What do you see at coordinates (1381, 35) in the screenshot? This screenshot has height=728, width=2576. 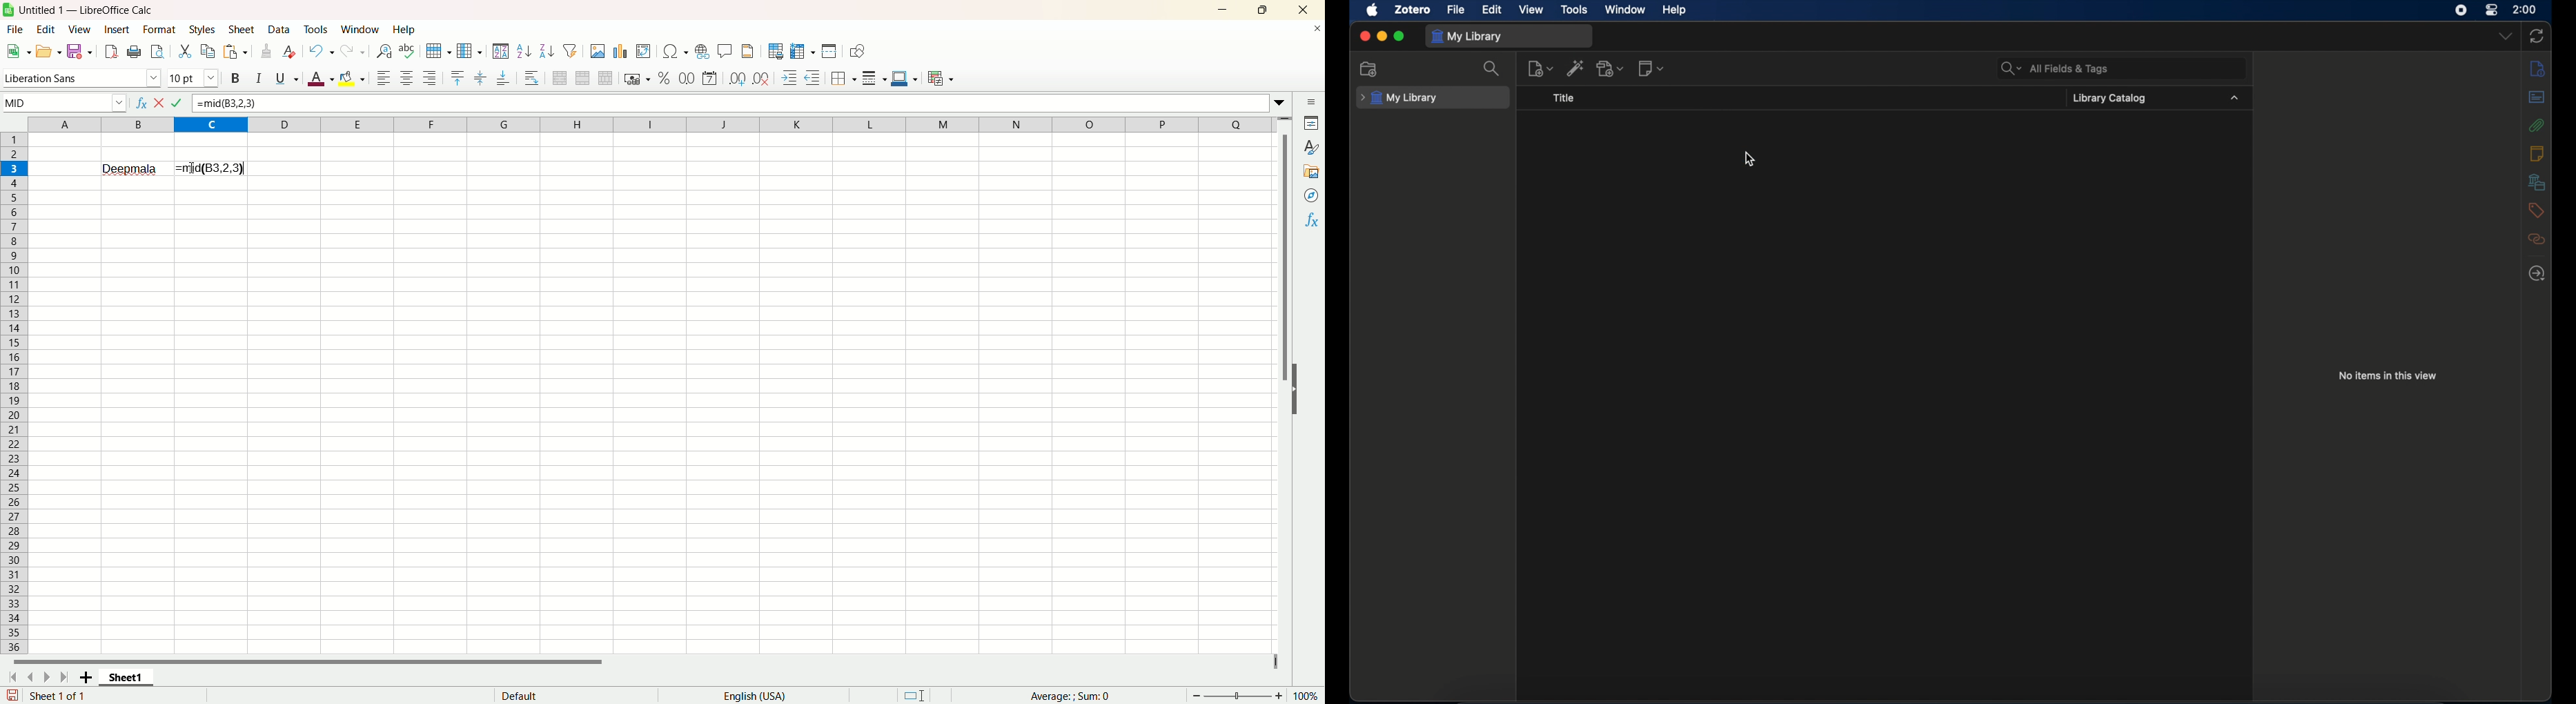 I see `minimize` at bounding box center [1381, 35].